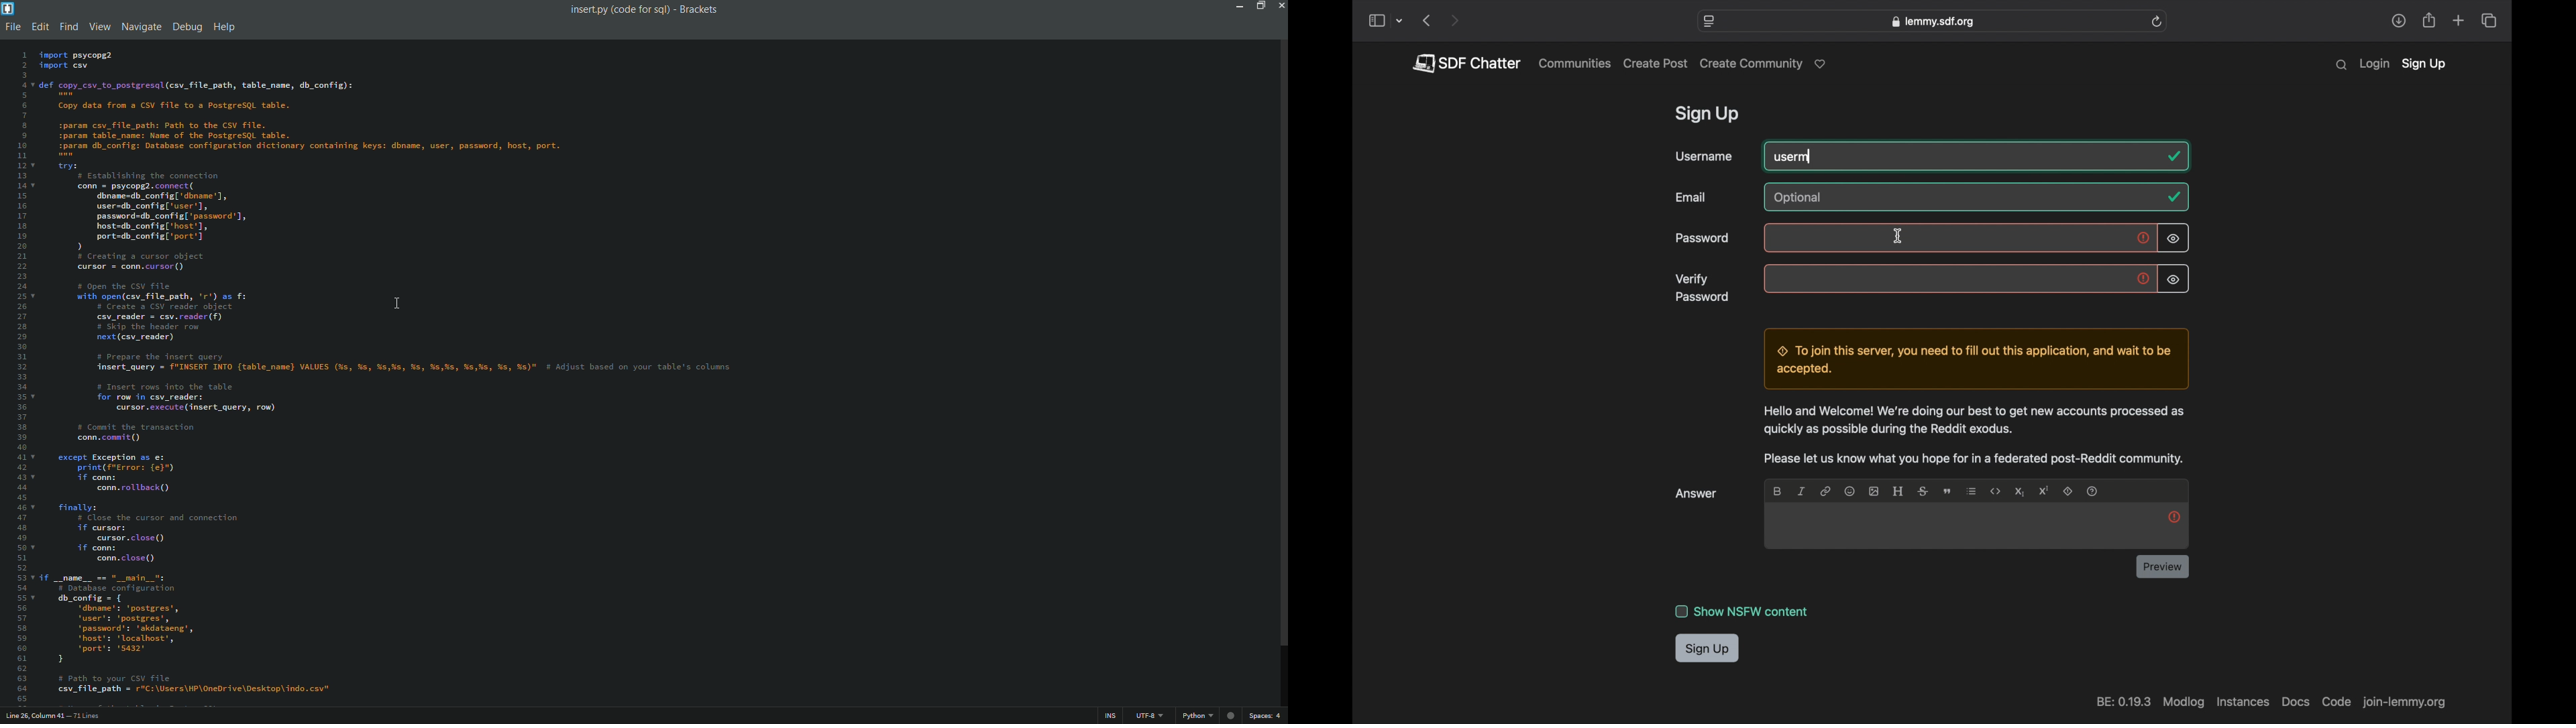 The width and height of the screenshot is (2576, 728). I want to click on search, so click(2341, 65).